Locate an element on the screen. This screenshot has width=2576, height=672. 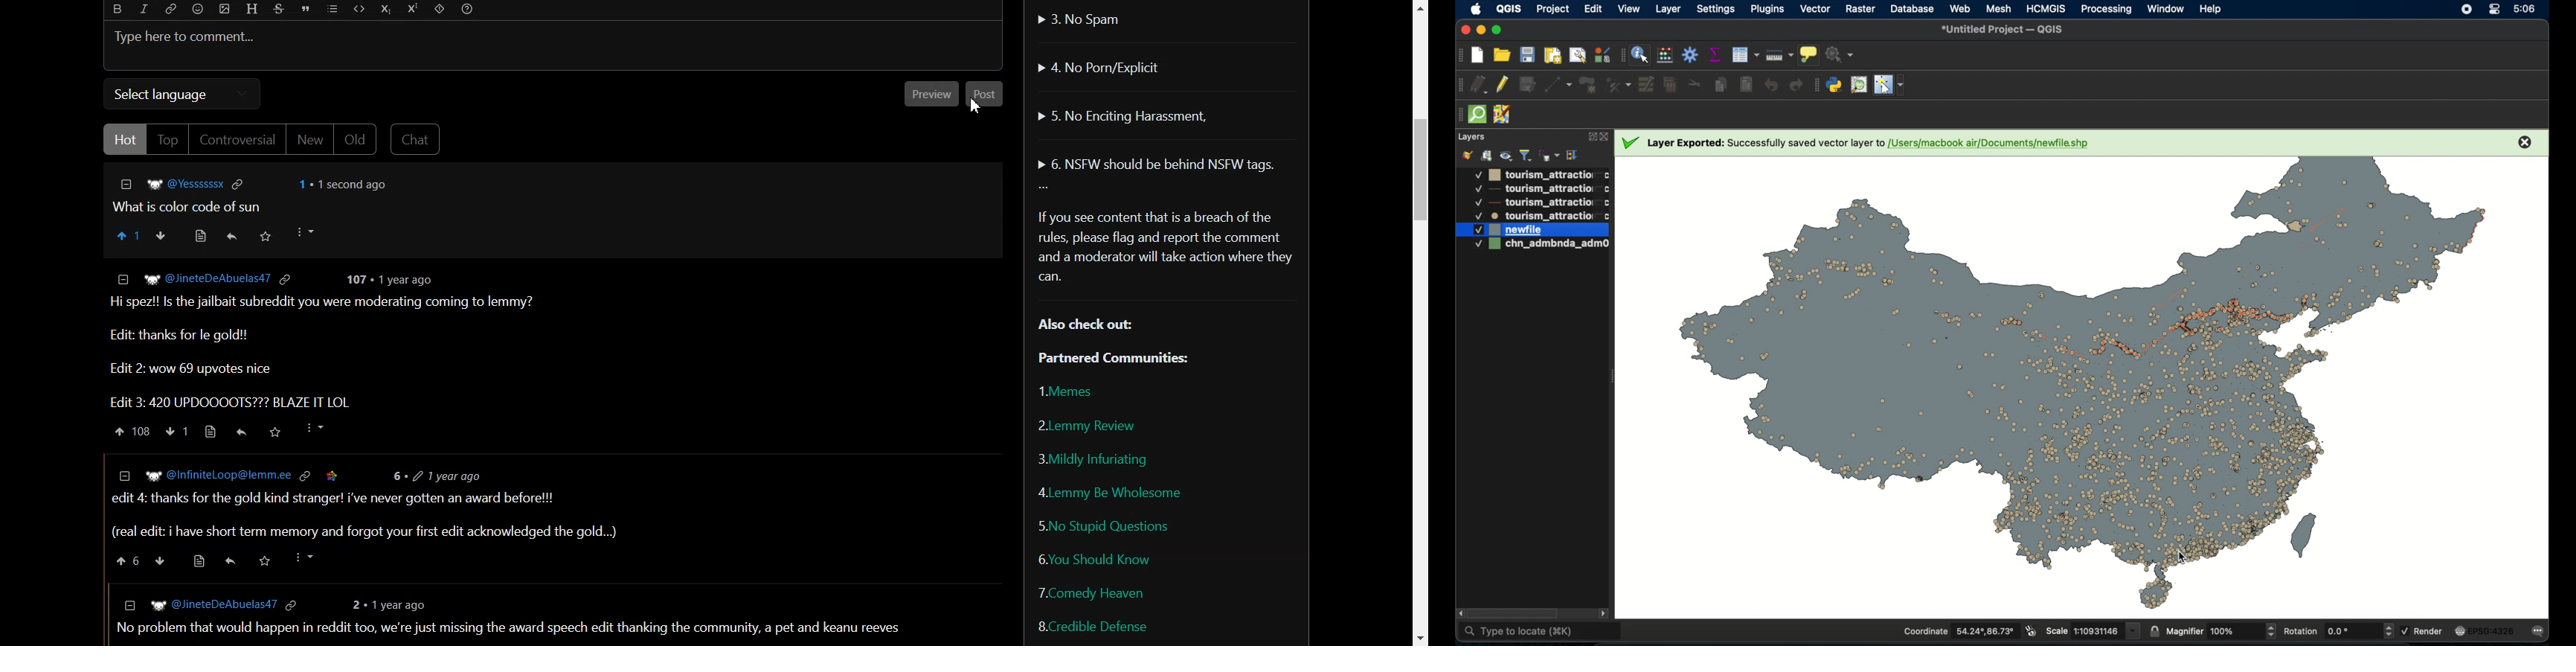
open attribute table is located at coordinates (1745, 56).